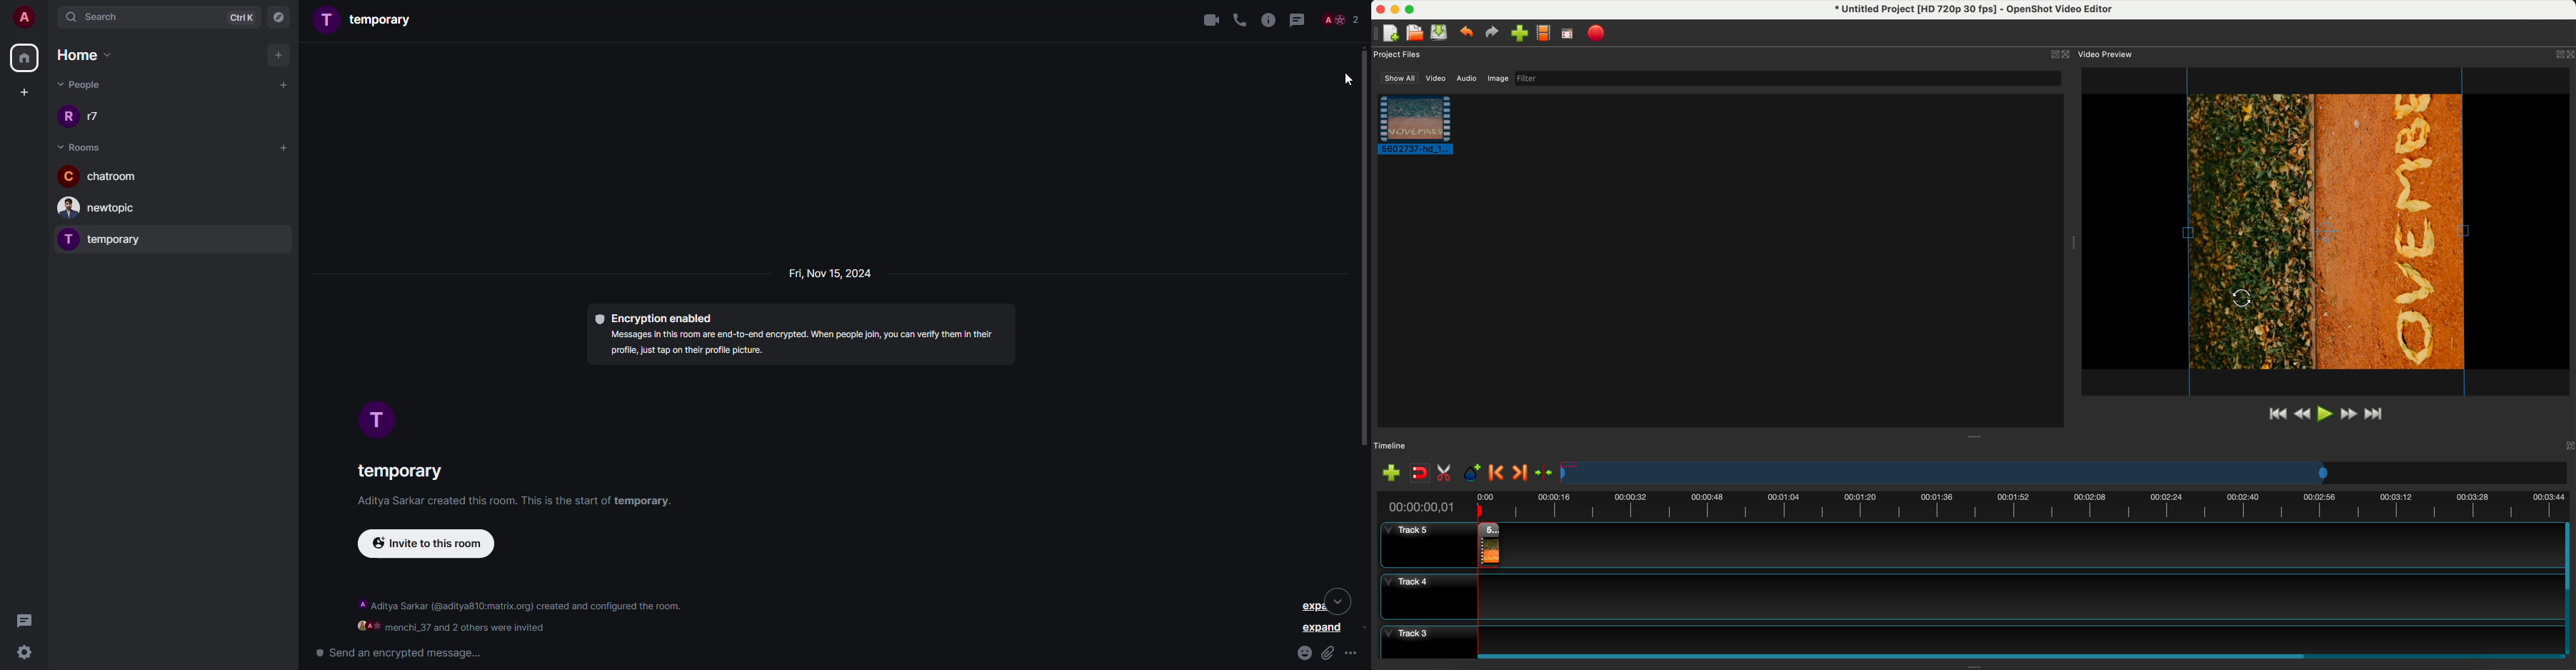 The height and width of the screenshot is (672, 2576). What do you see at coordinates (1238, 19) in the screenshot?
I see `voice call` at bounding box center [1238, 19].